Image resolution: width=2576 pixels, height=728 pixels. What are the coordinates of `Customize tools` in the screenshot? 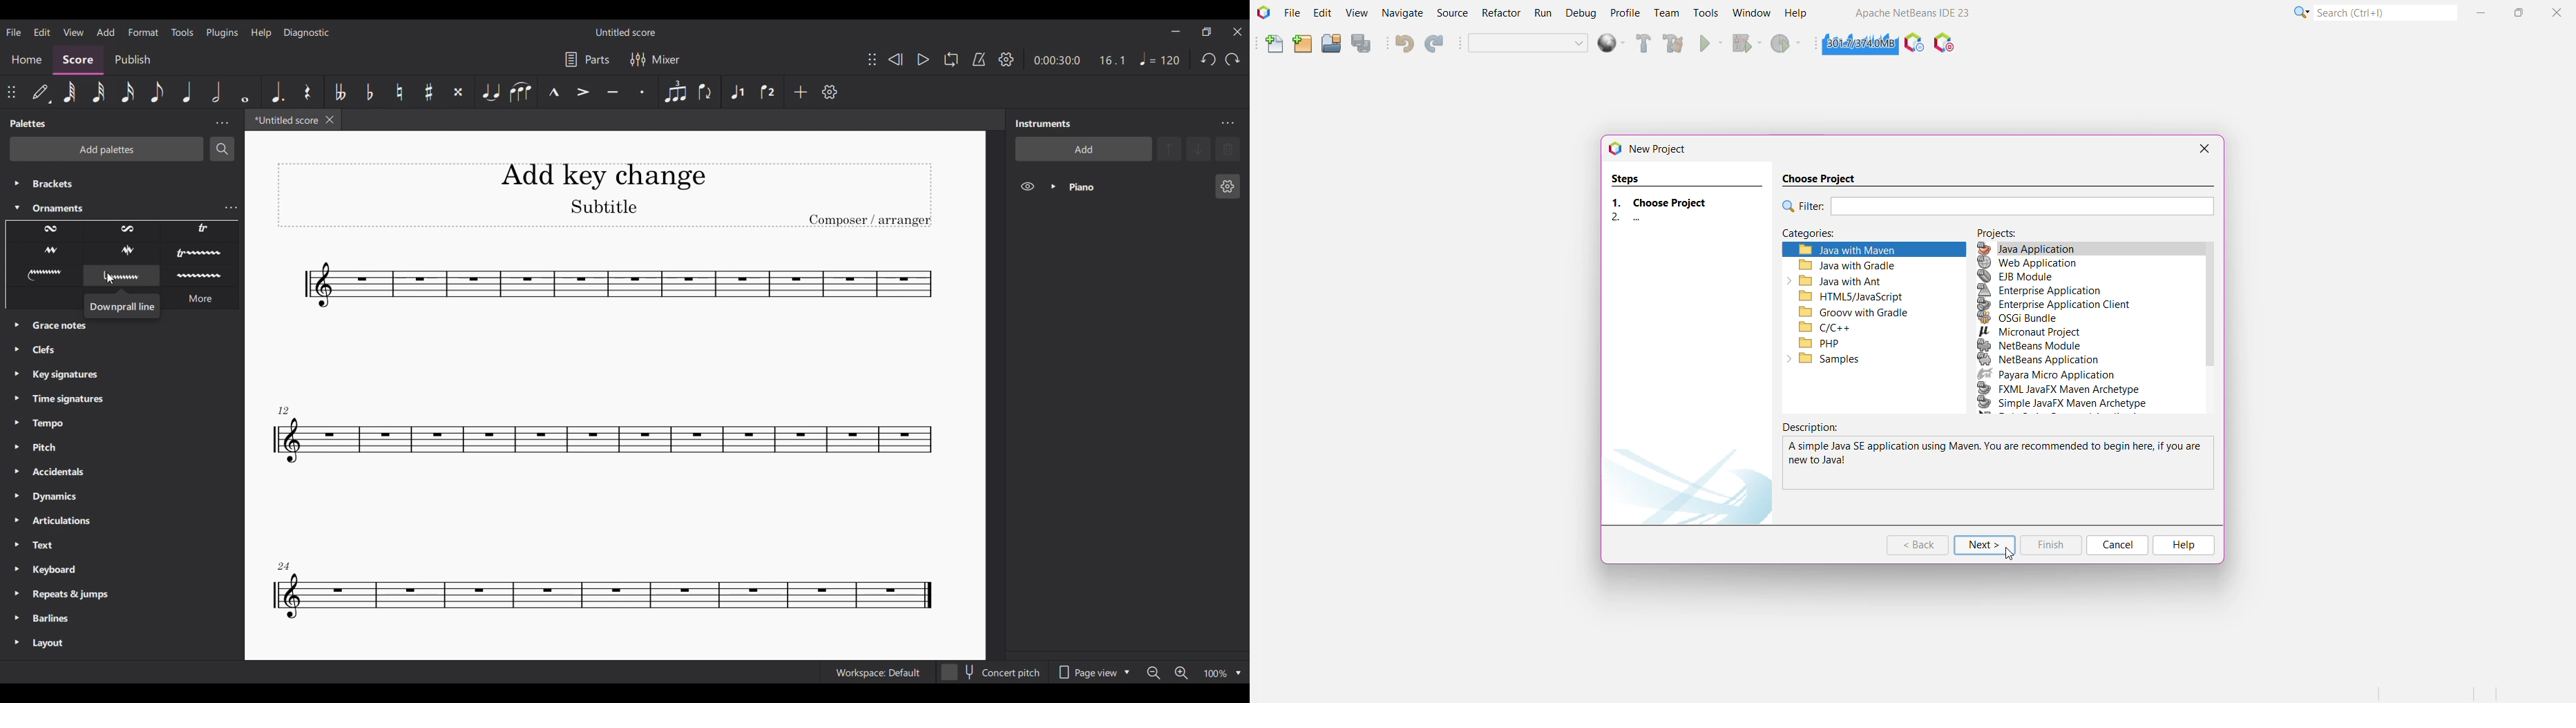 It's located at (831, 92).